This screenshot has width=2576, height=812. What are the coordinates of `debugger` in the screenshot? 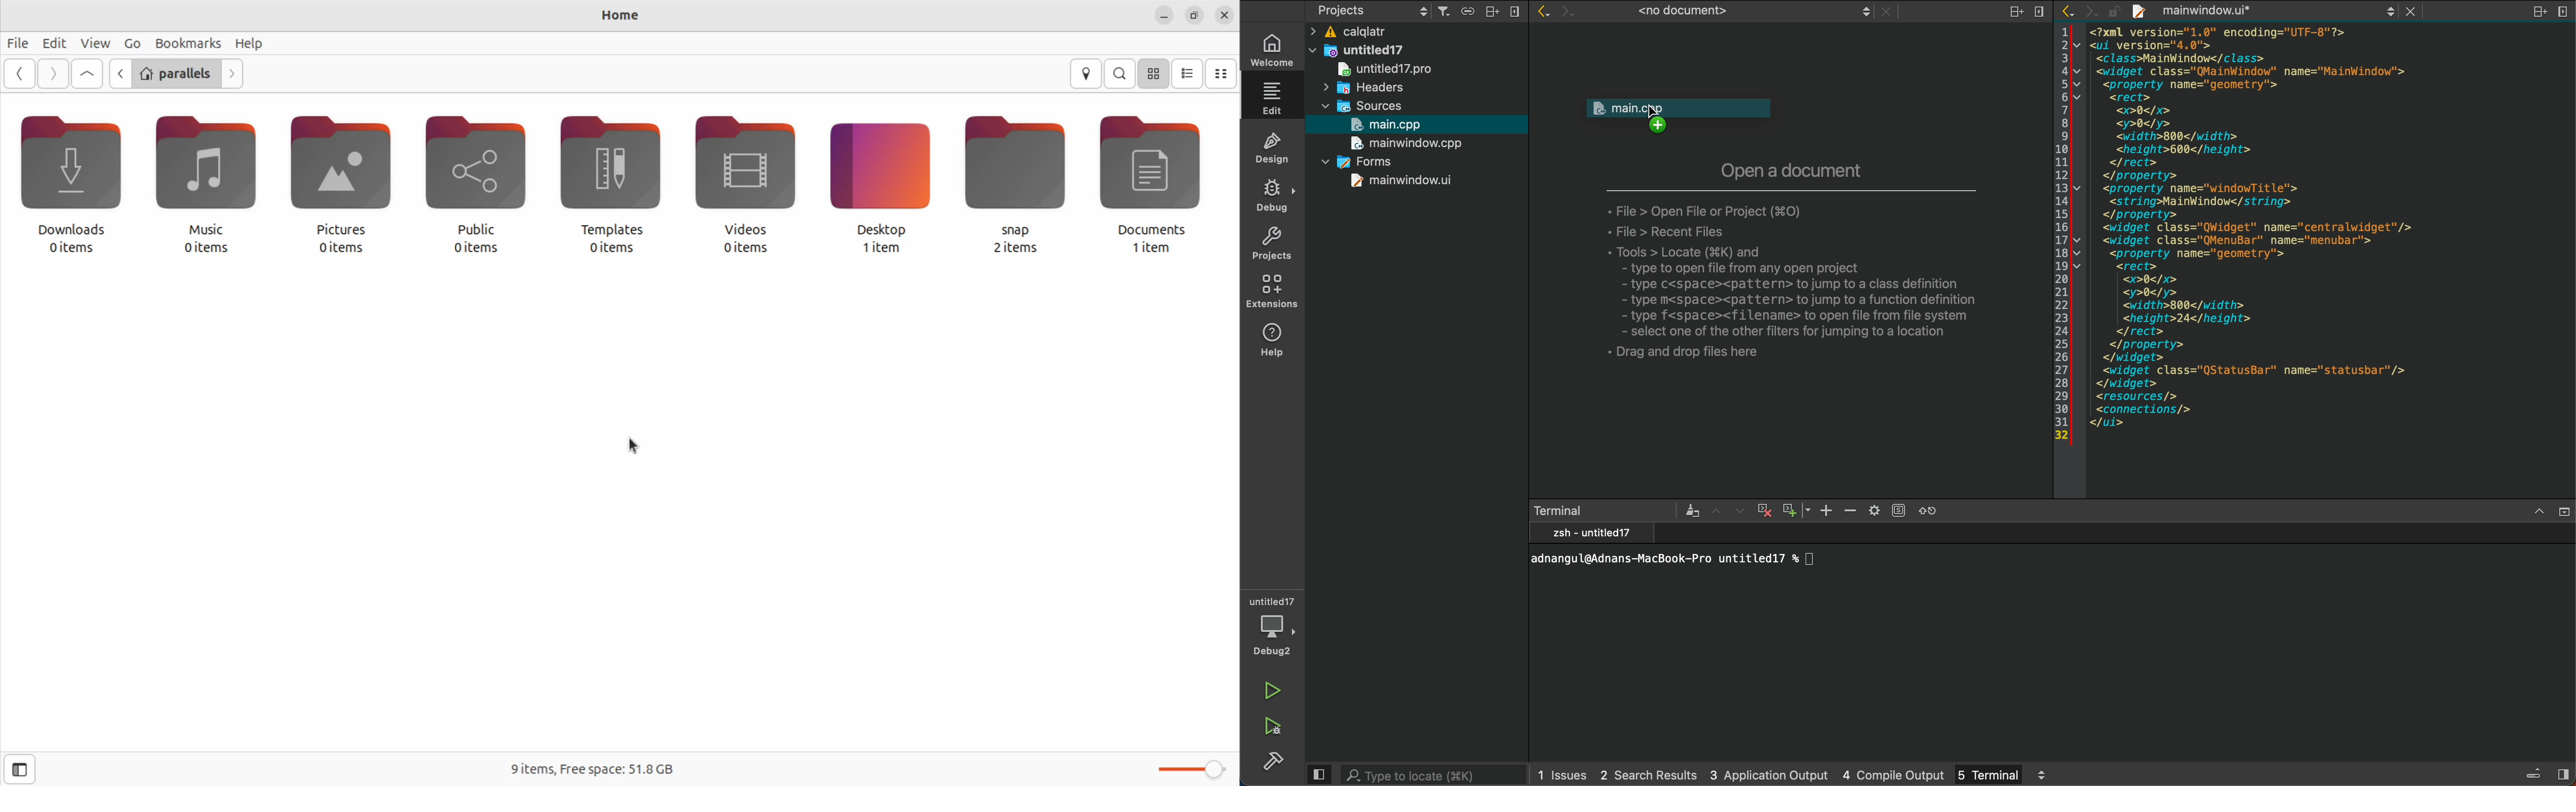 It's located at (1272, 625).